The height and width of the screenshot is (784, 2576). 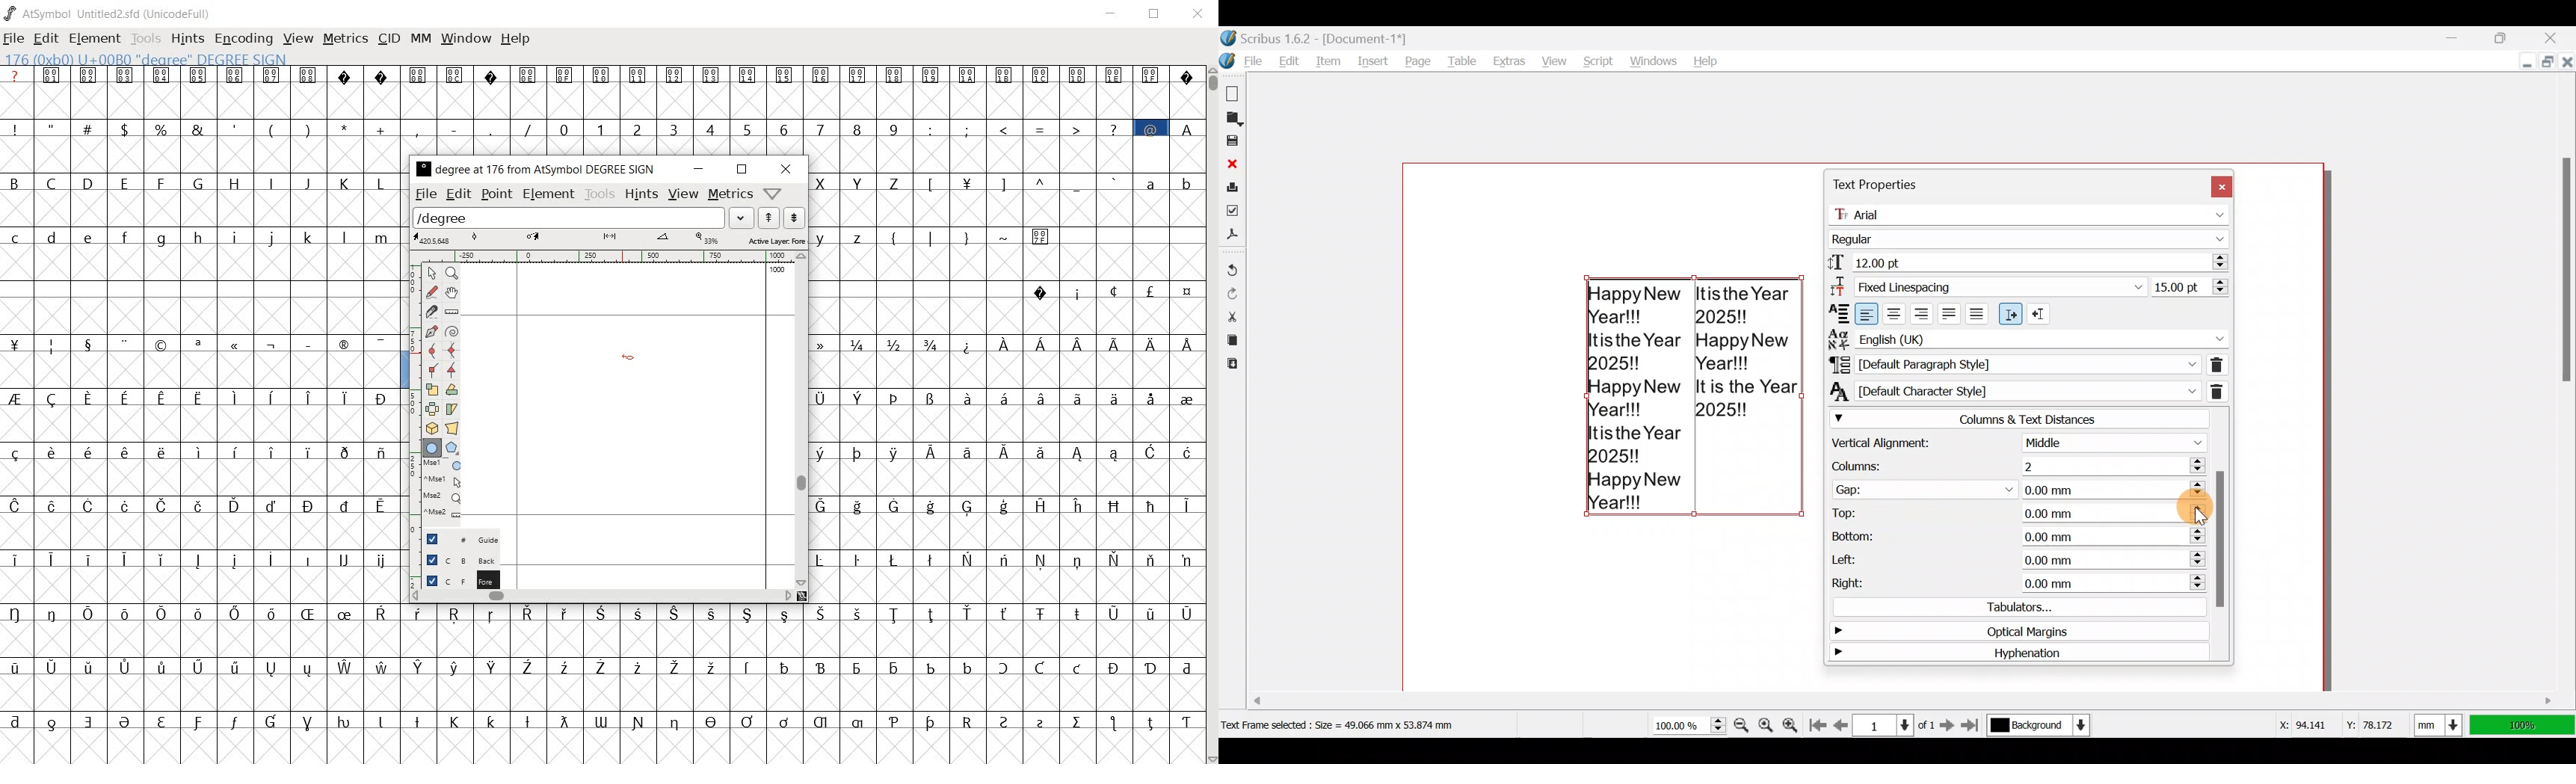 I want to click on special letters, so click(x=804, y=614).